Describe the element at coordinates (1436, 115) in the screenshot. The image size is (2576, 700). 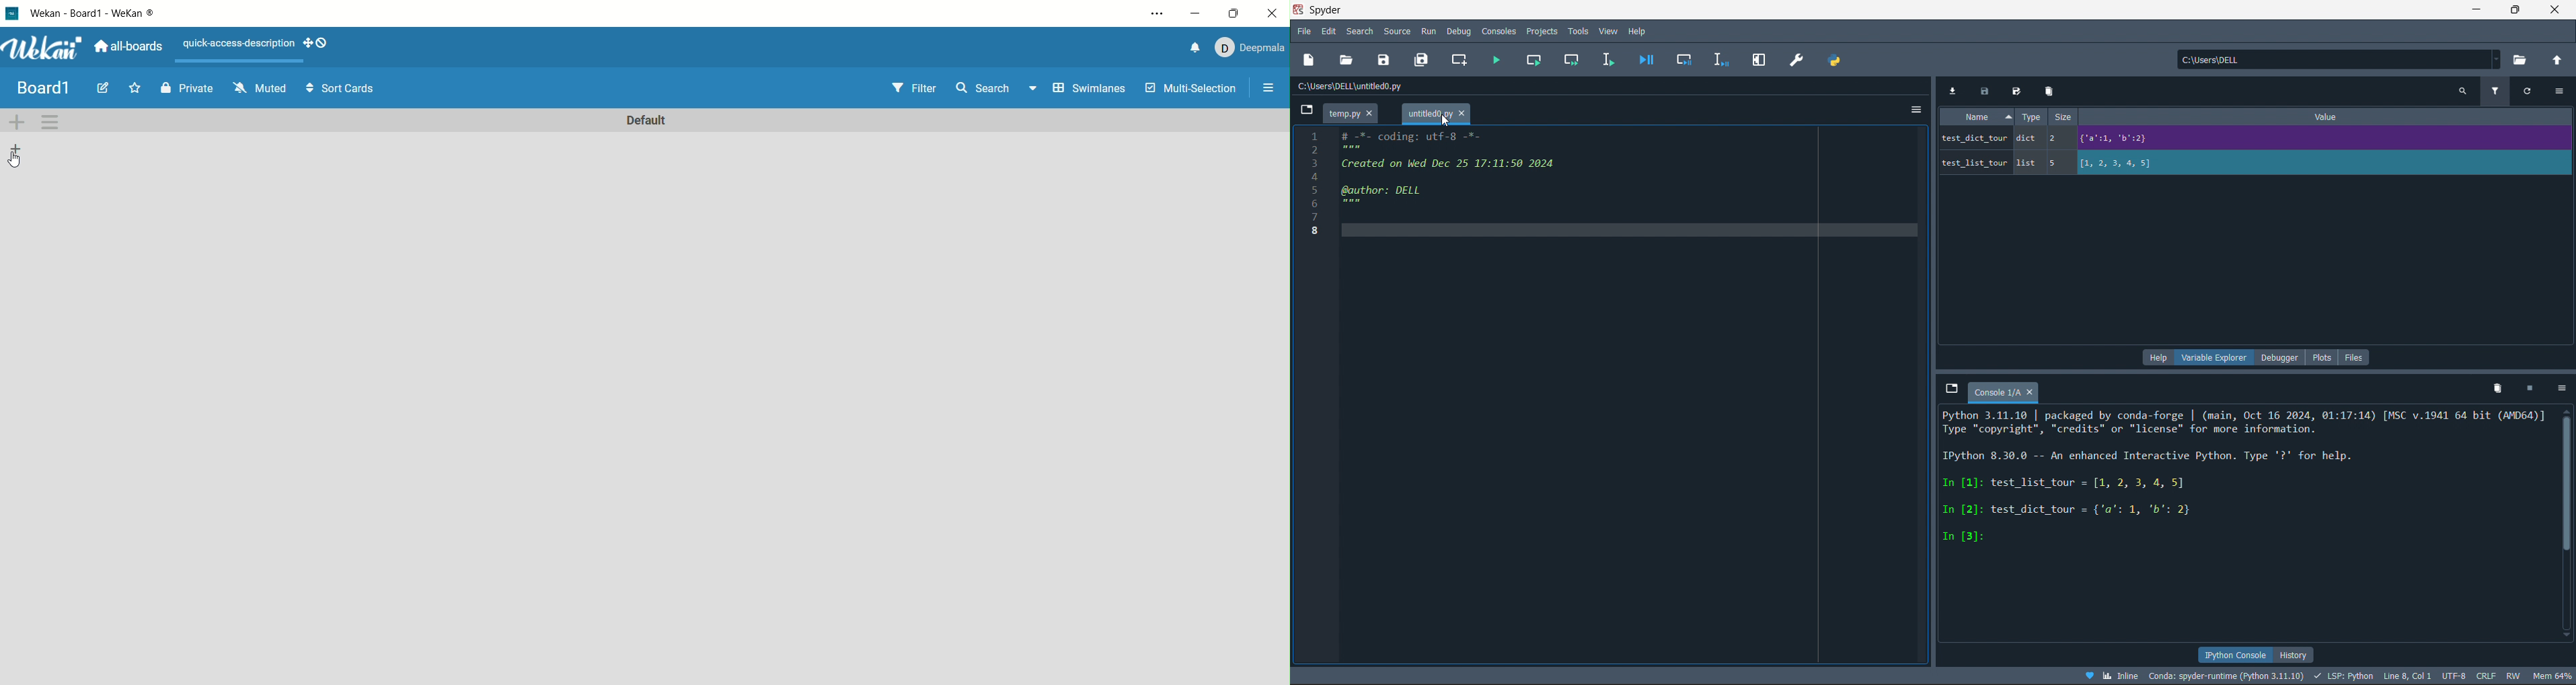
I see `temp.py` at that location.